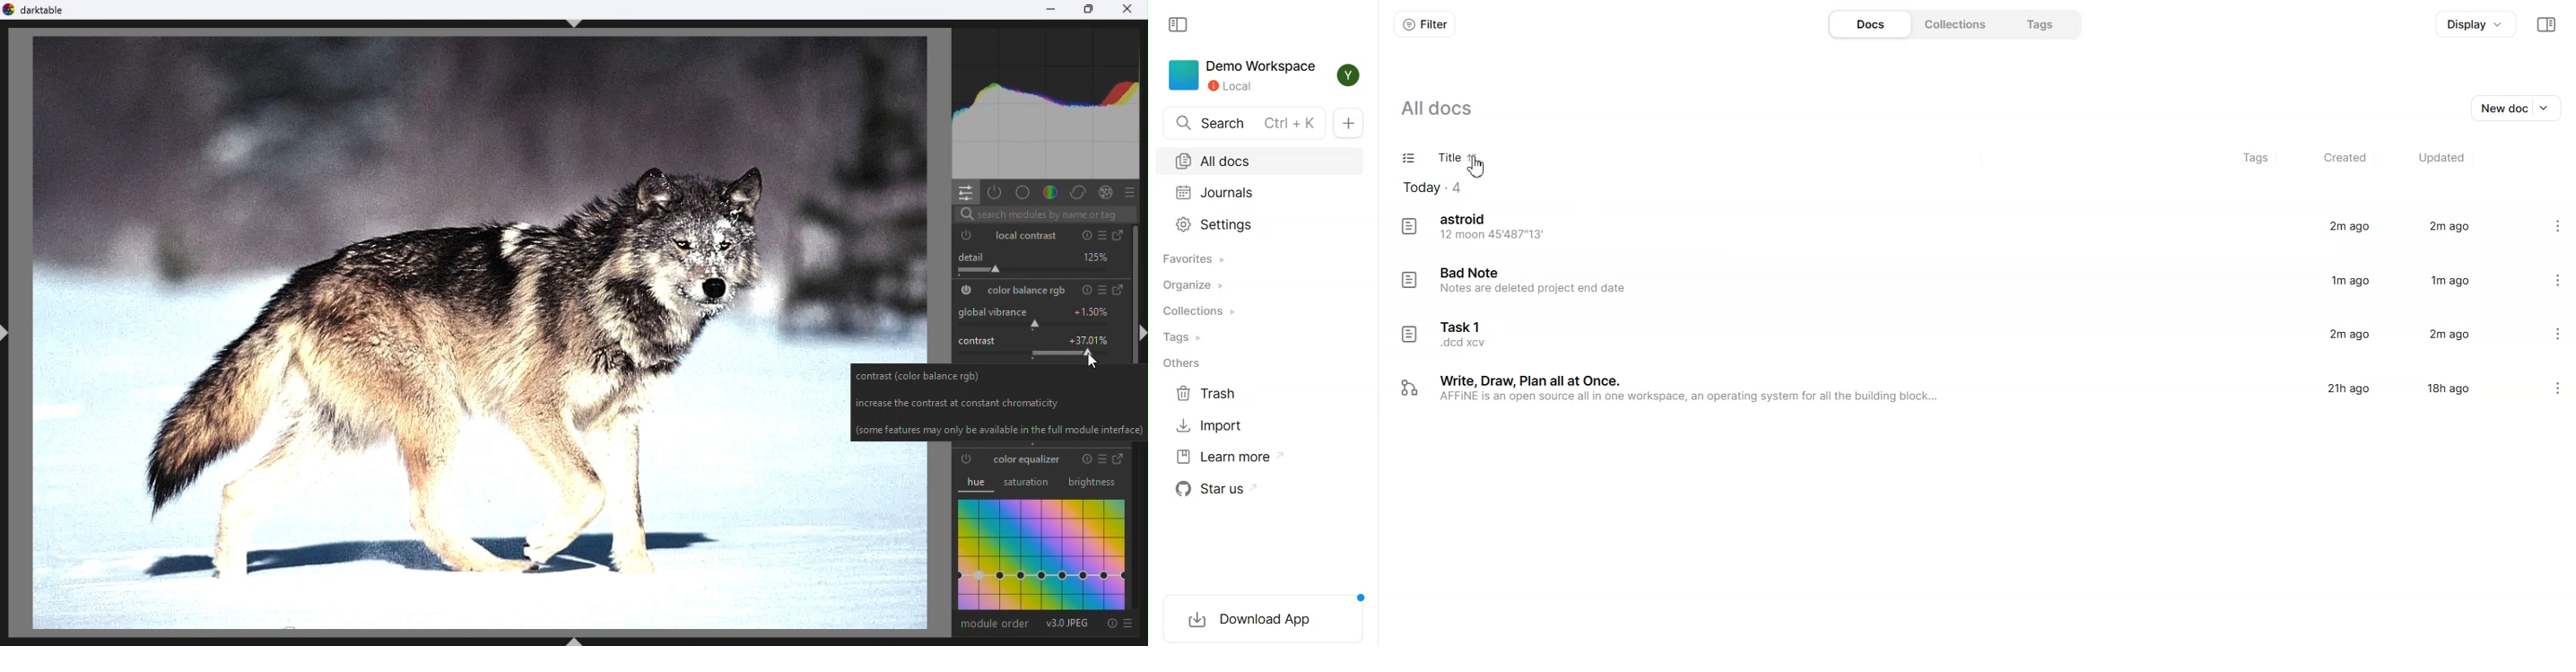  I want to click on Demo workspace, so click(1243, 76).